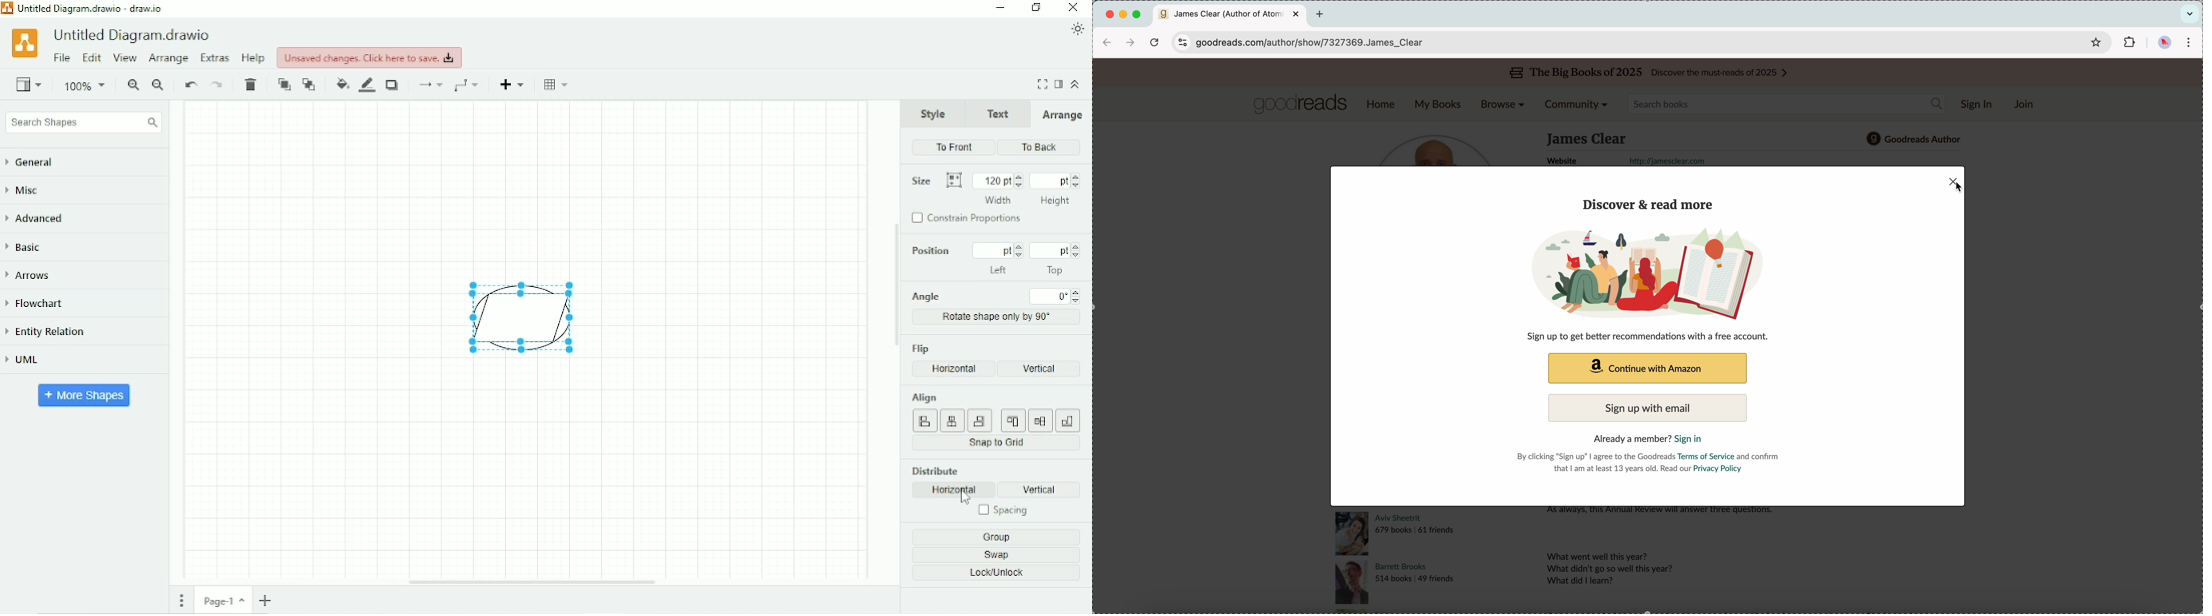  I want to click on To back, so click(1036, 147).